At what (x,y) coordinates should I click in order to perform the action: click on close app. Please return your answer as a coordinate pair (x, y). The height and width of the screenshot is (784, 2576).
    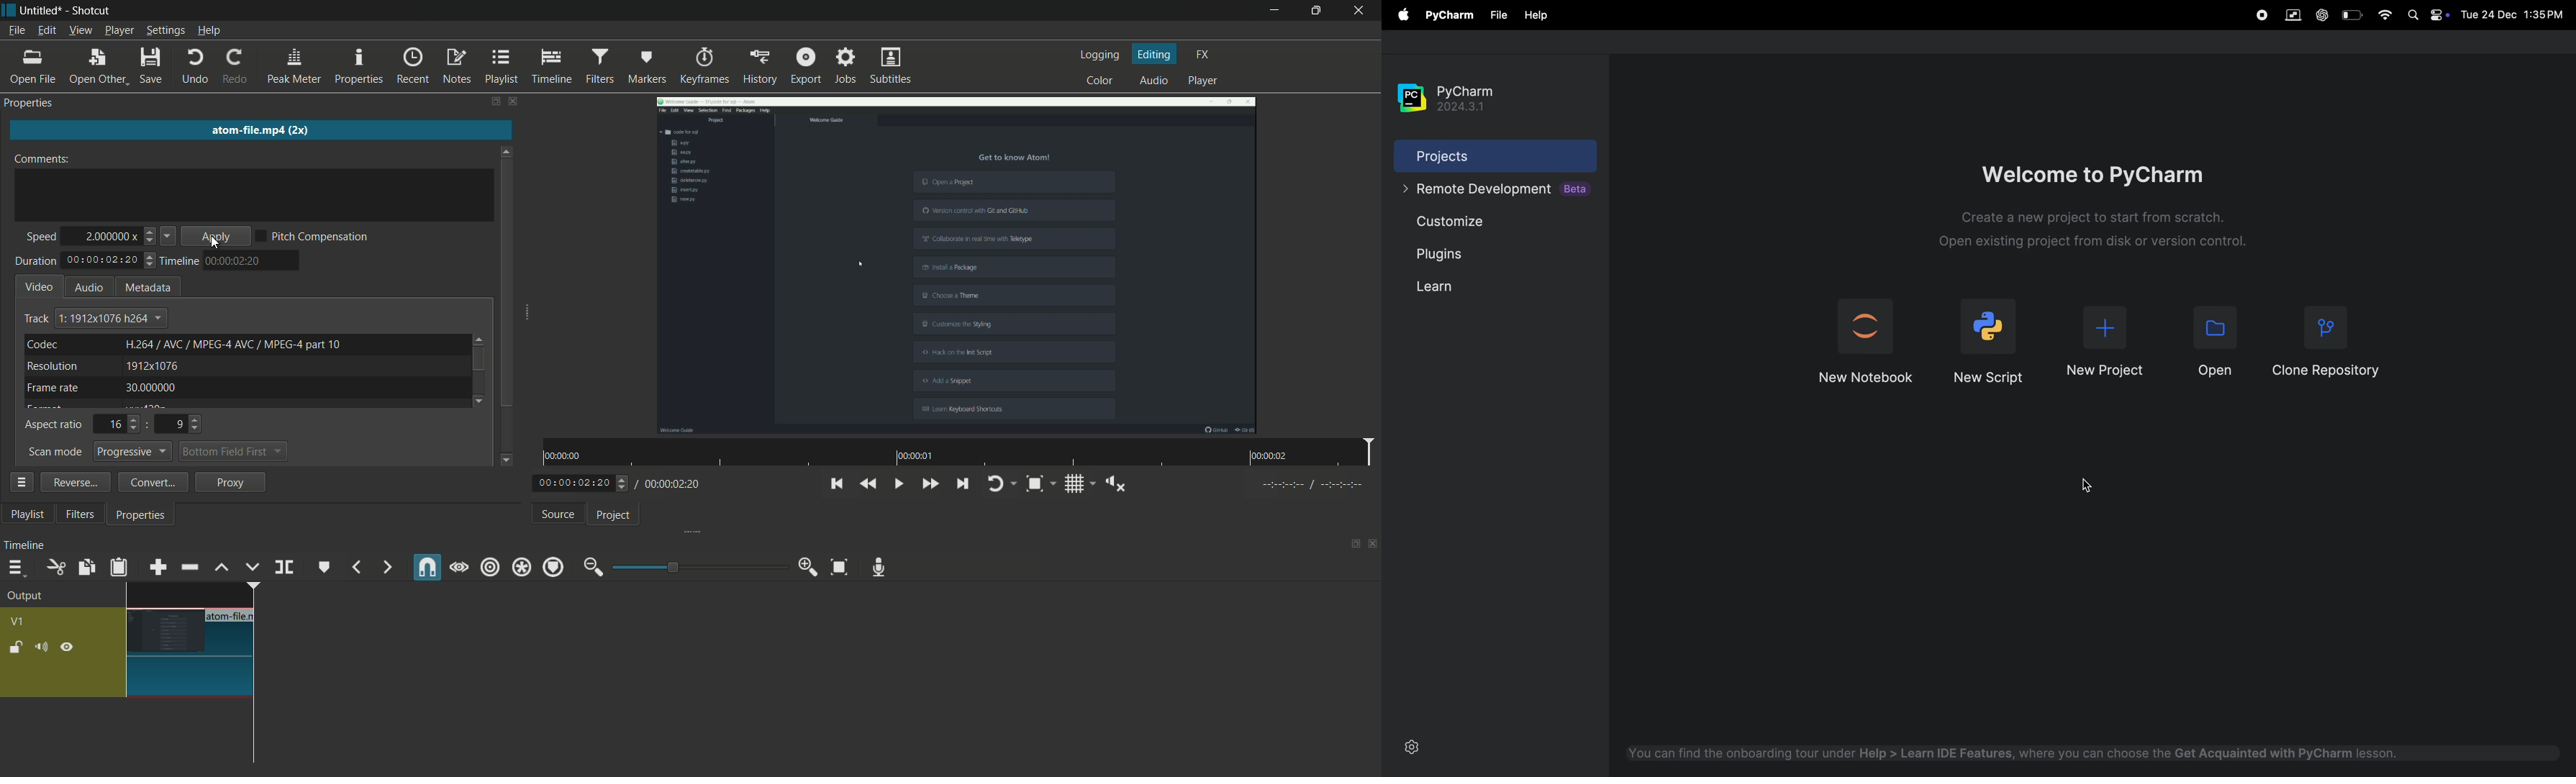
    Looking at the image, I should click on (1363, 11).